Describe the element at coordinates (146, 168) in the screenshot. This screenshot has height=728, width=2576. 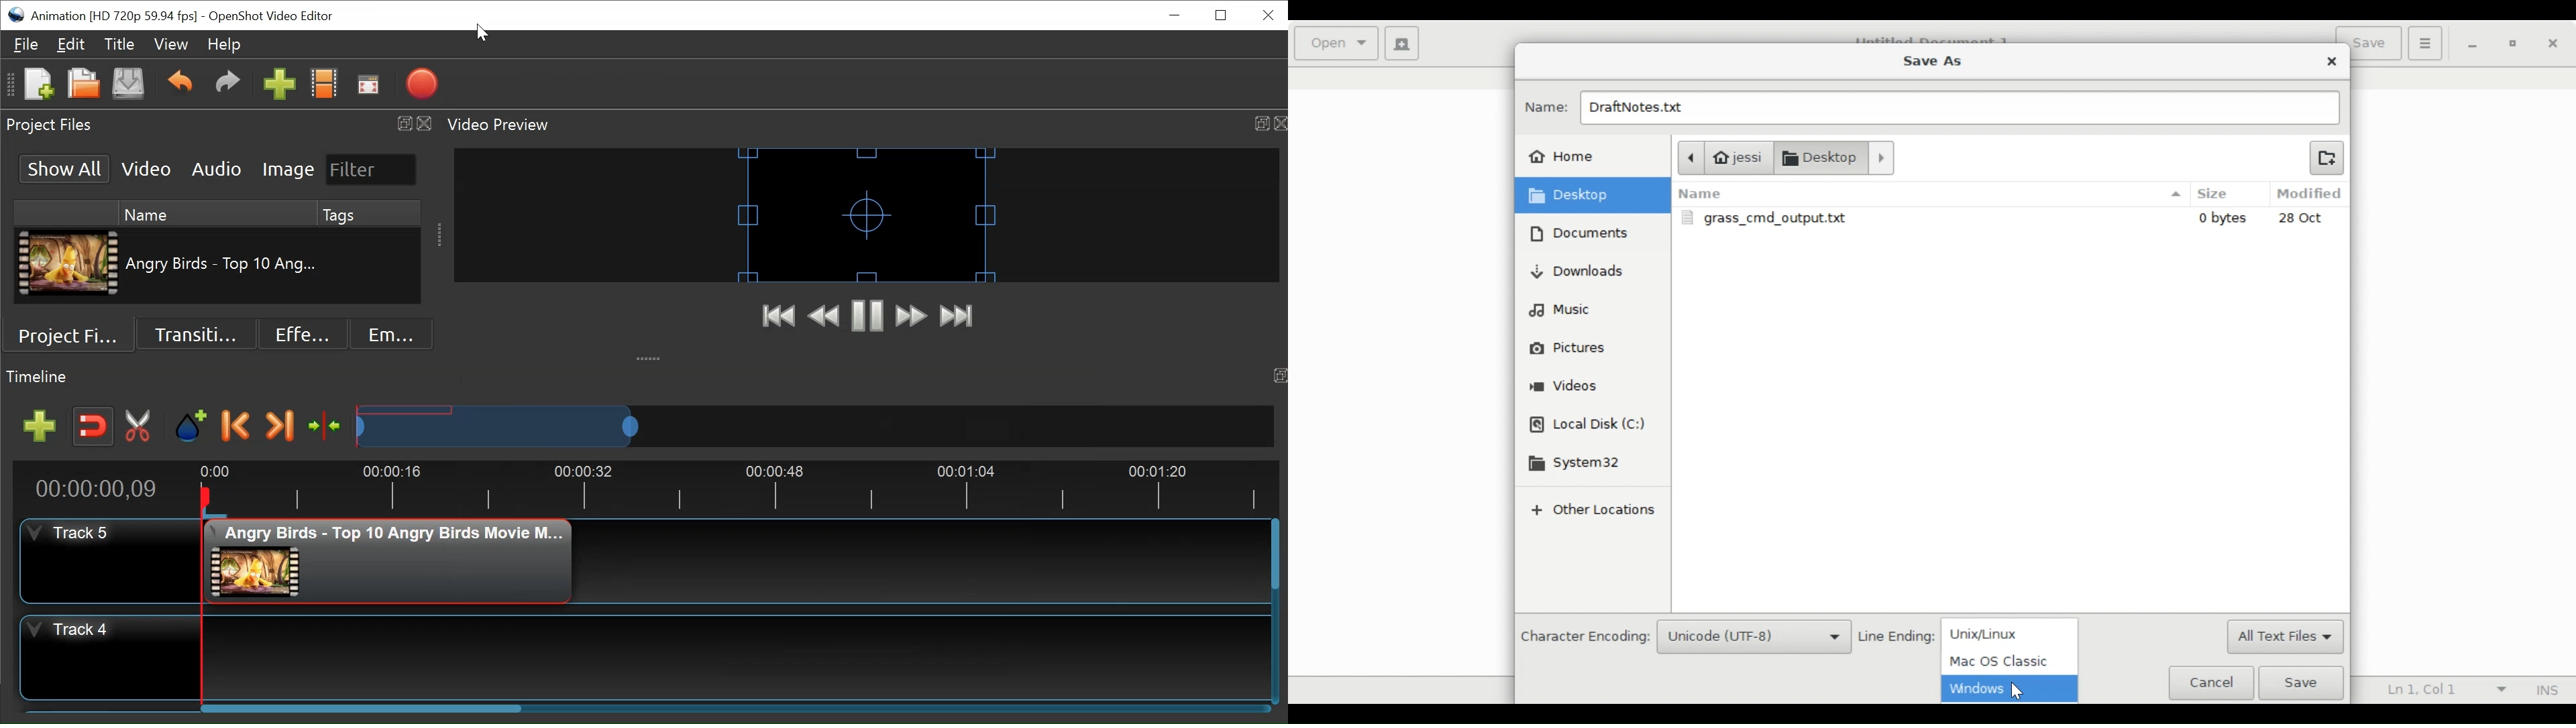
I see `Video` at that location.